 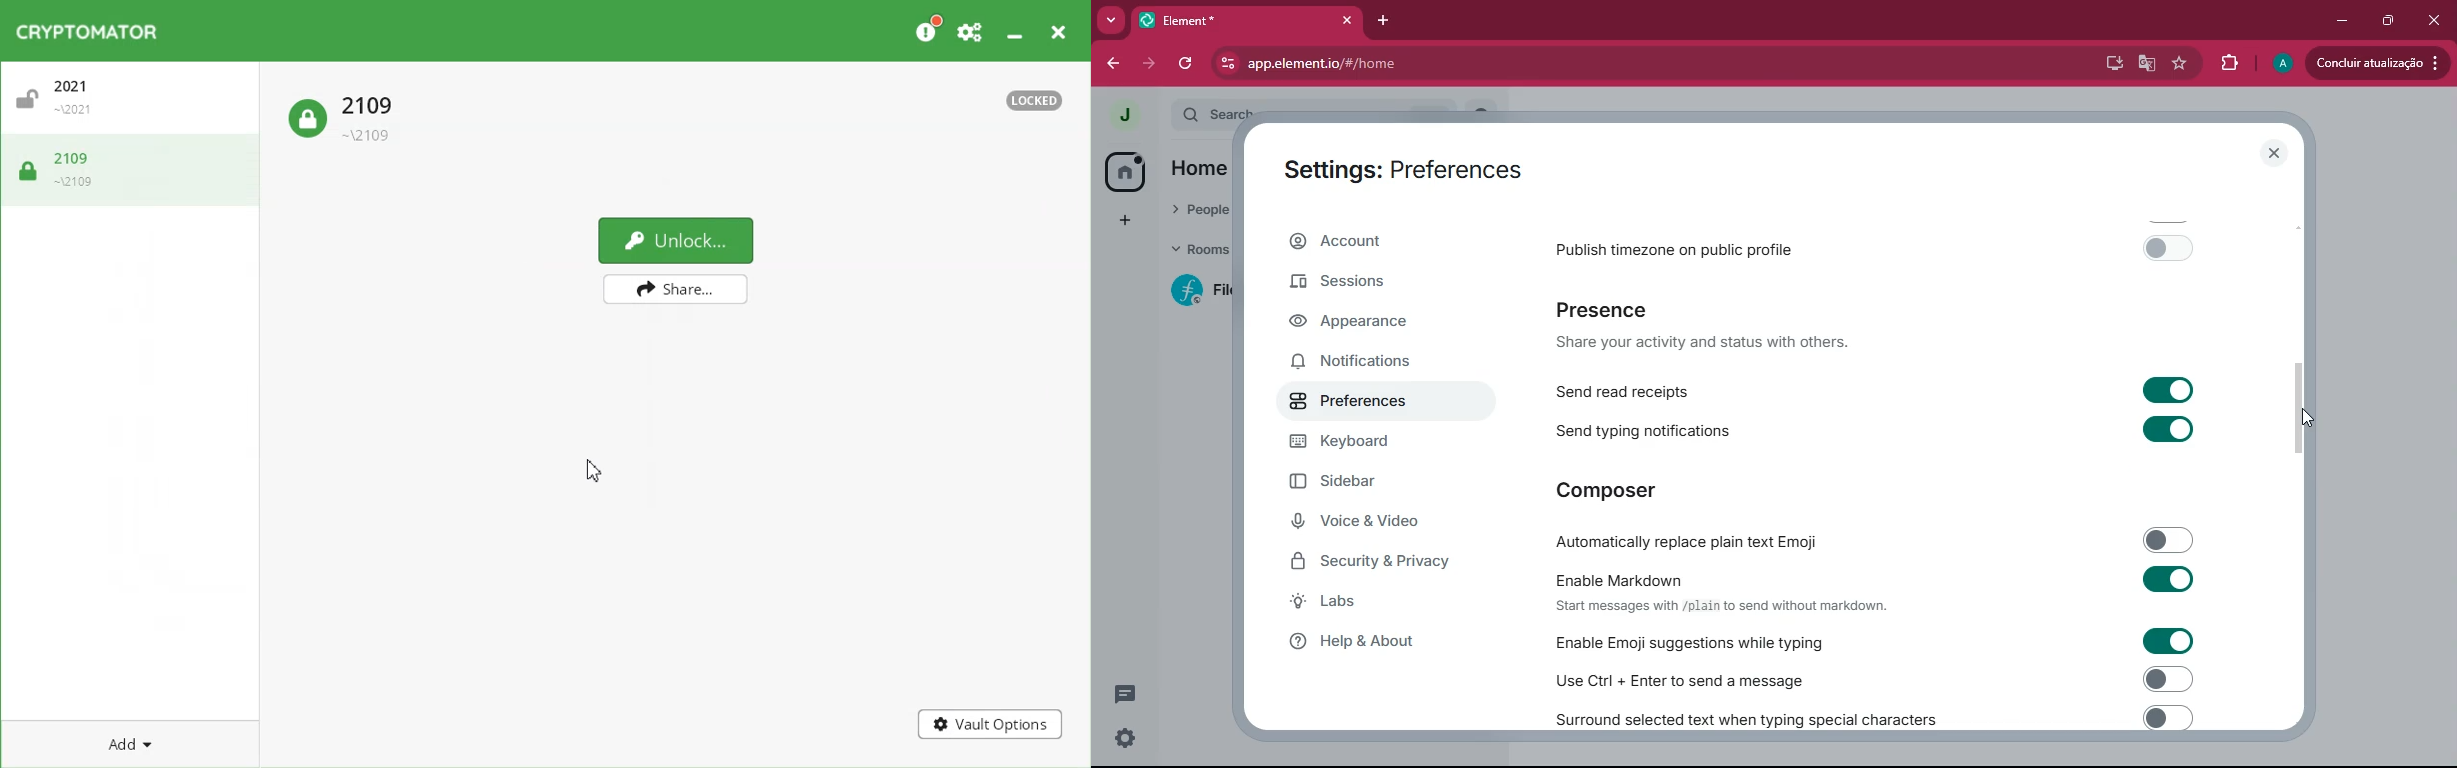 What do you see at coordinates (2432, 20) in the screenshot?
I see `close` at bounding box center [2432, 20].